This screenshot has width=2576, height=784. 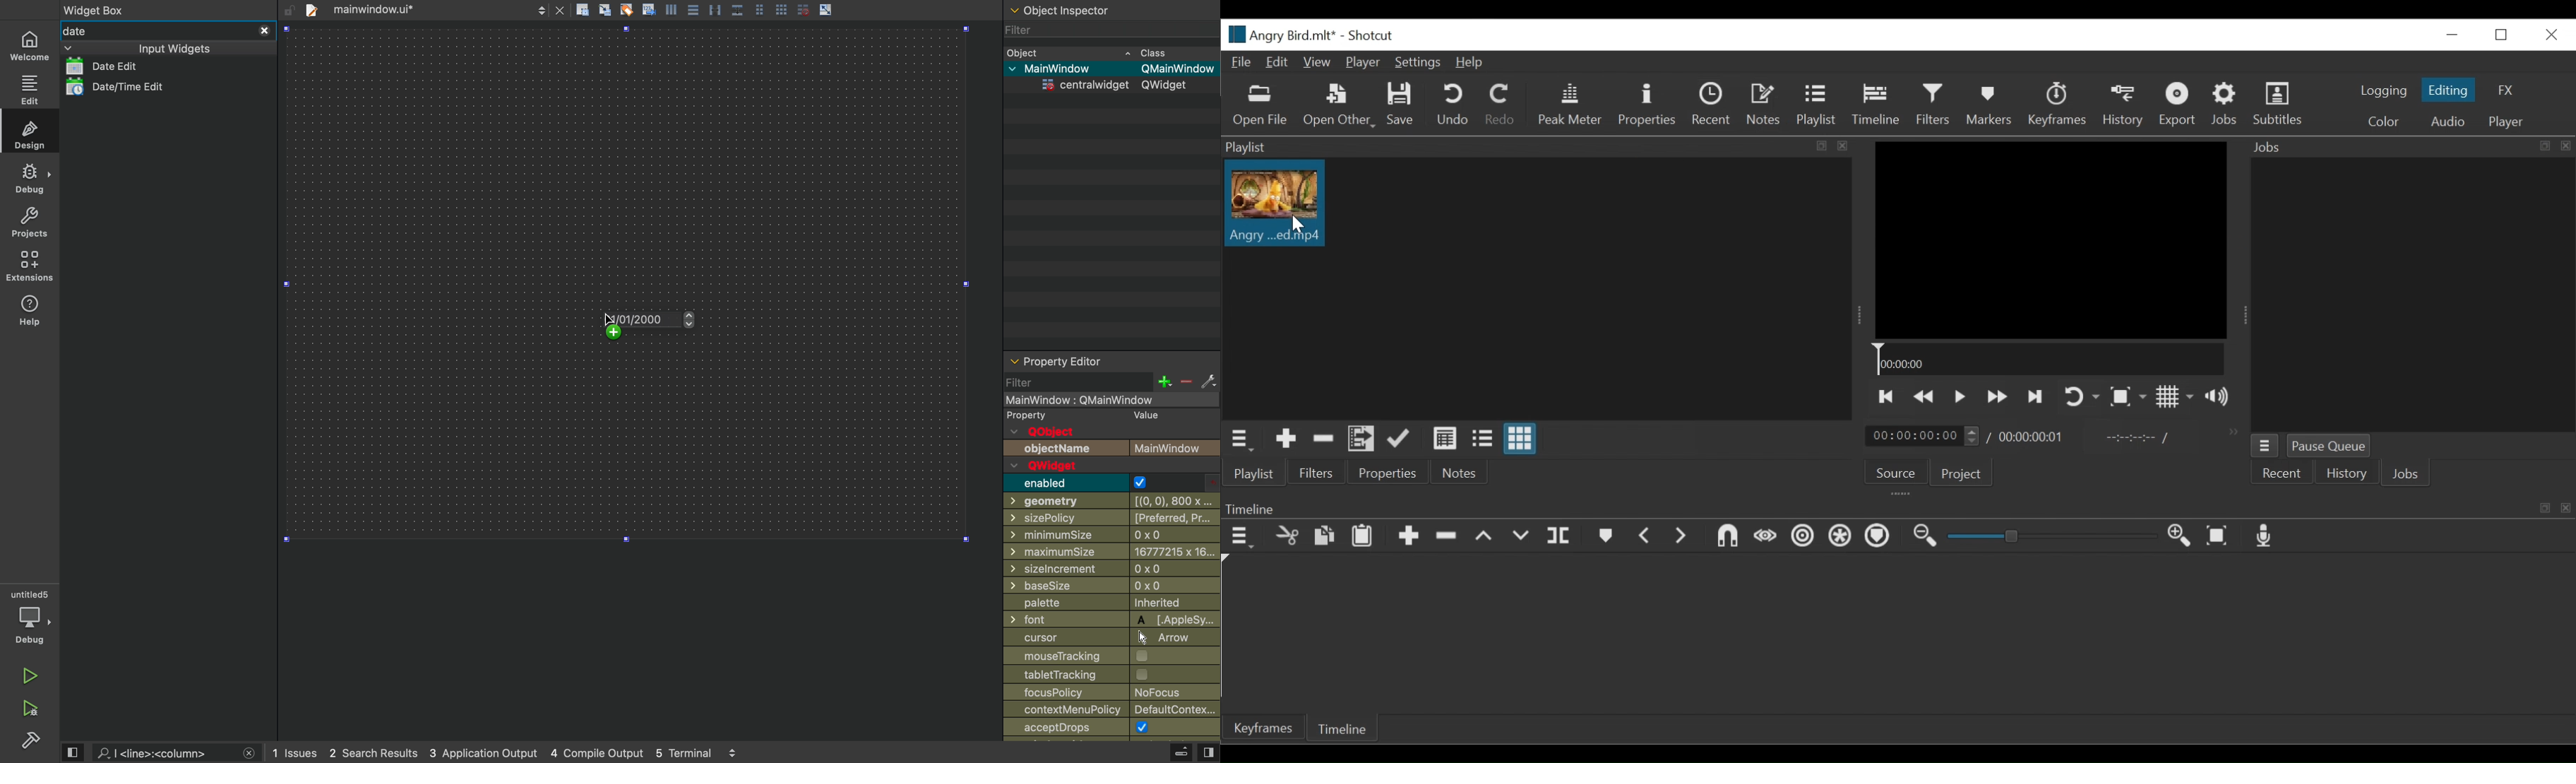 What do you see at coordinates (1605, 536) in the screenshot?
I see `Markers` at bounding box center [1605, 536].